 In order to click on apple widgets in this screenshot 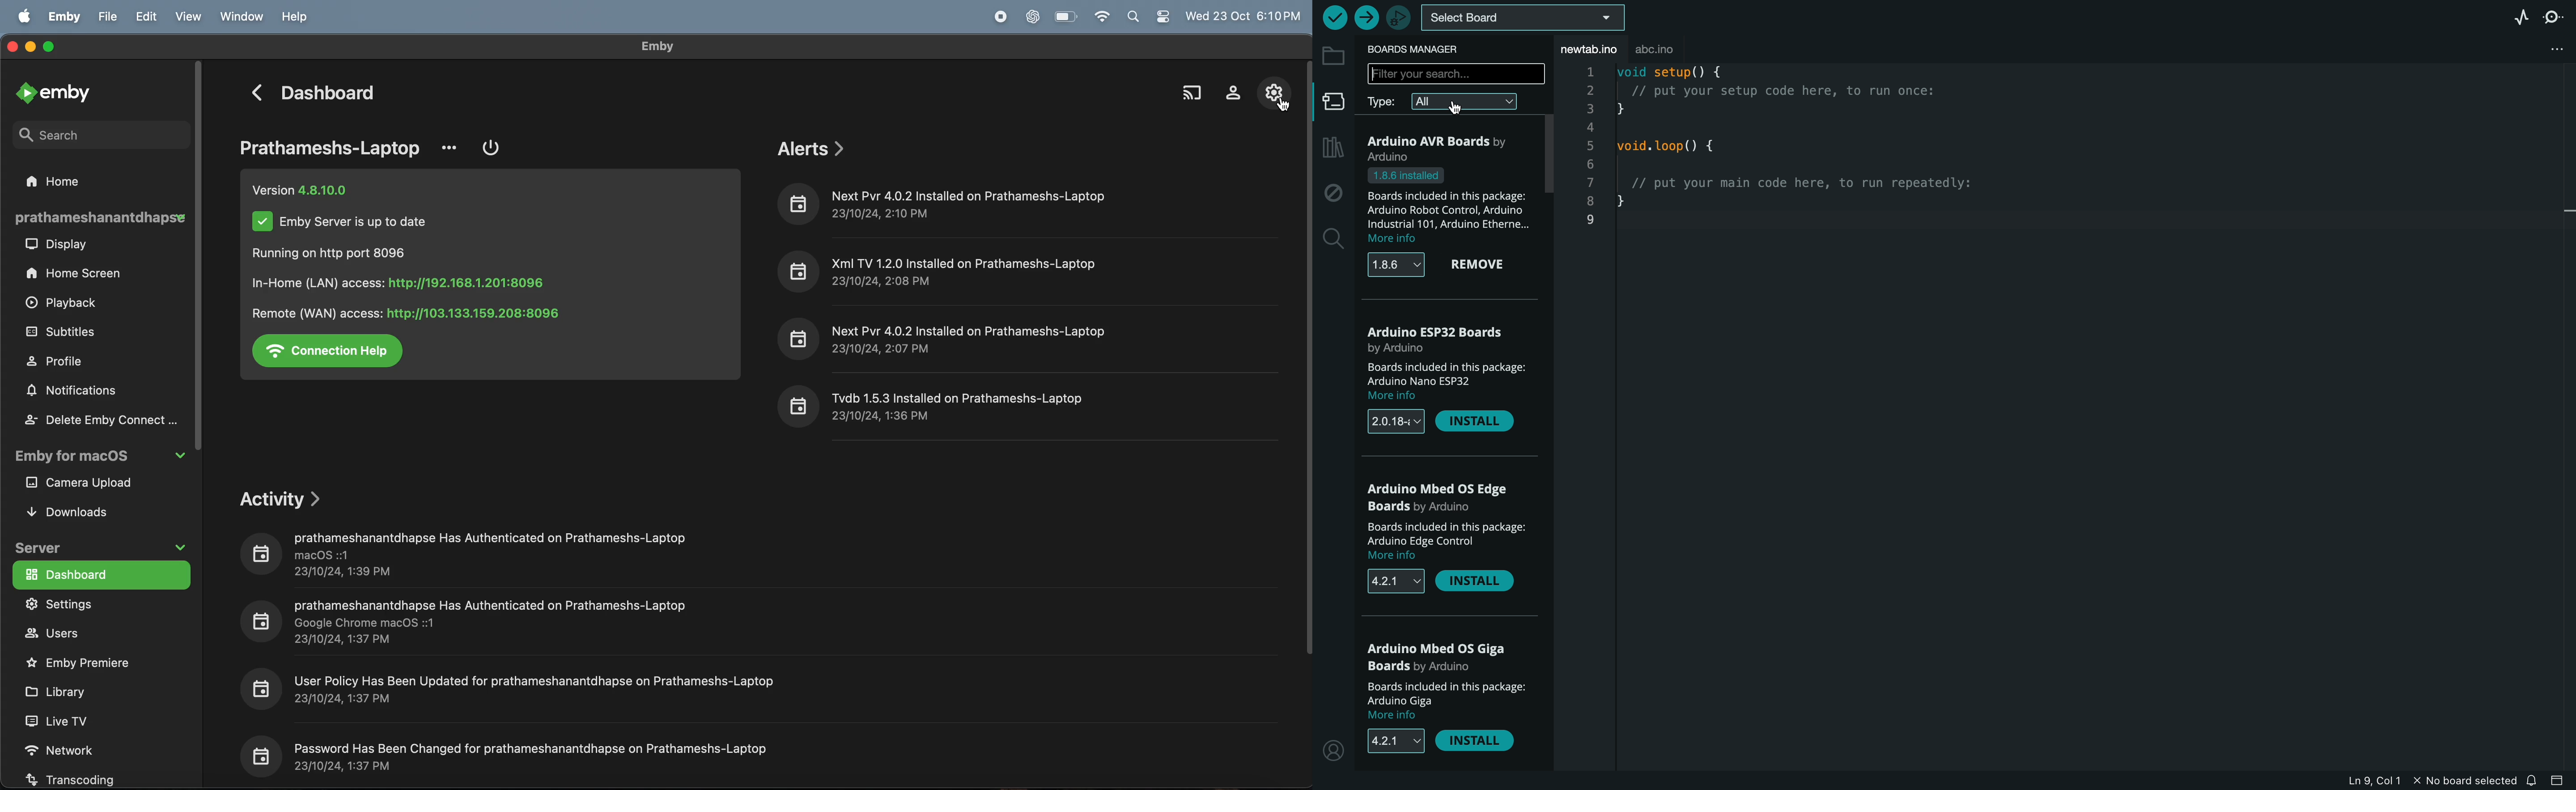, I will do `click(1148, 17)`.